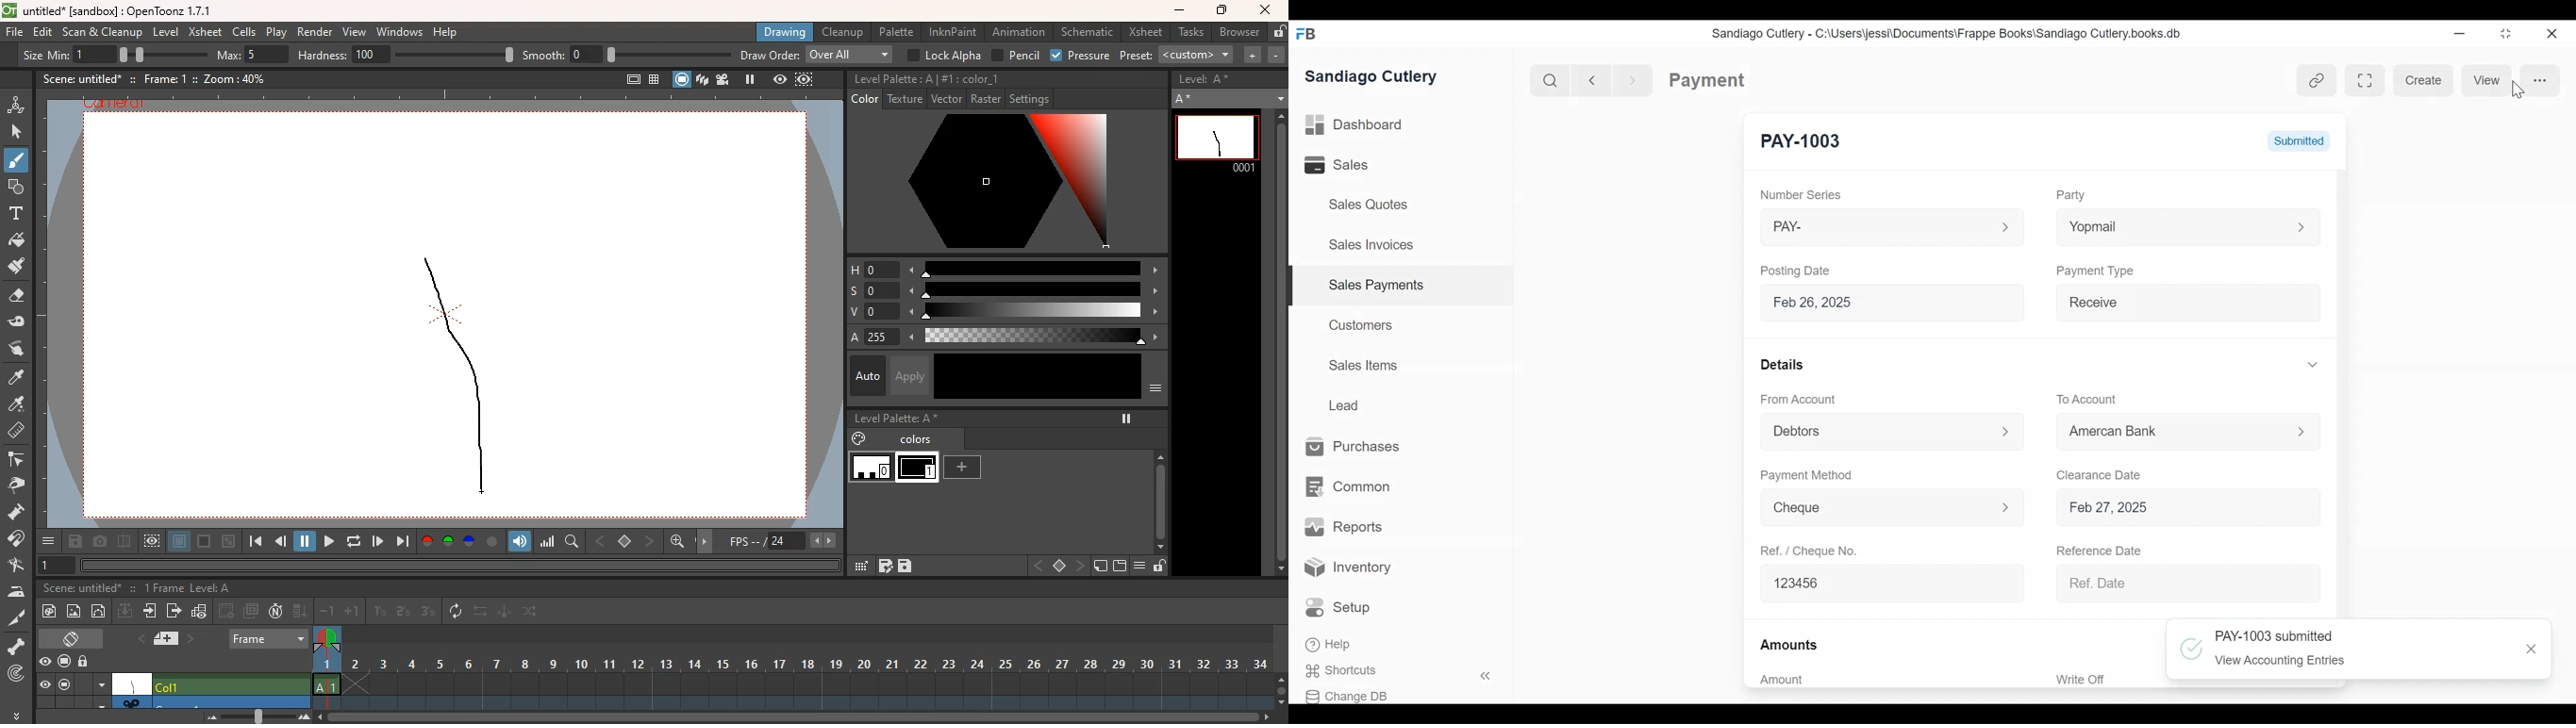 Image resolution: width=2576 pixels, height=728 pixels. Describe the element at coordinates (2007, 228) in the screenshot. I see `Expand` at that location.